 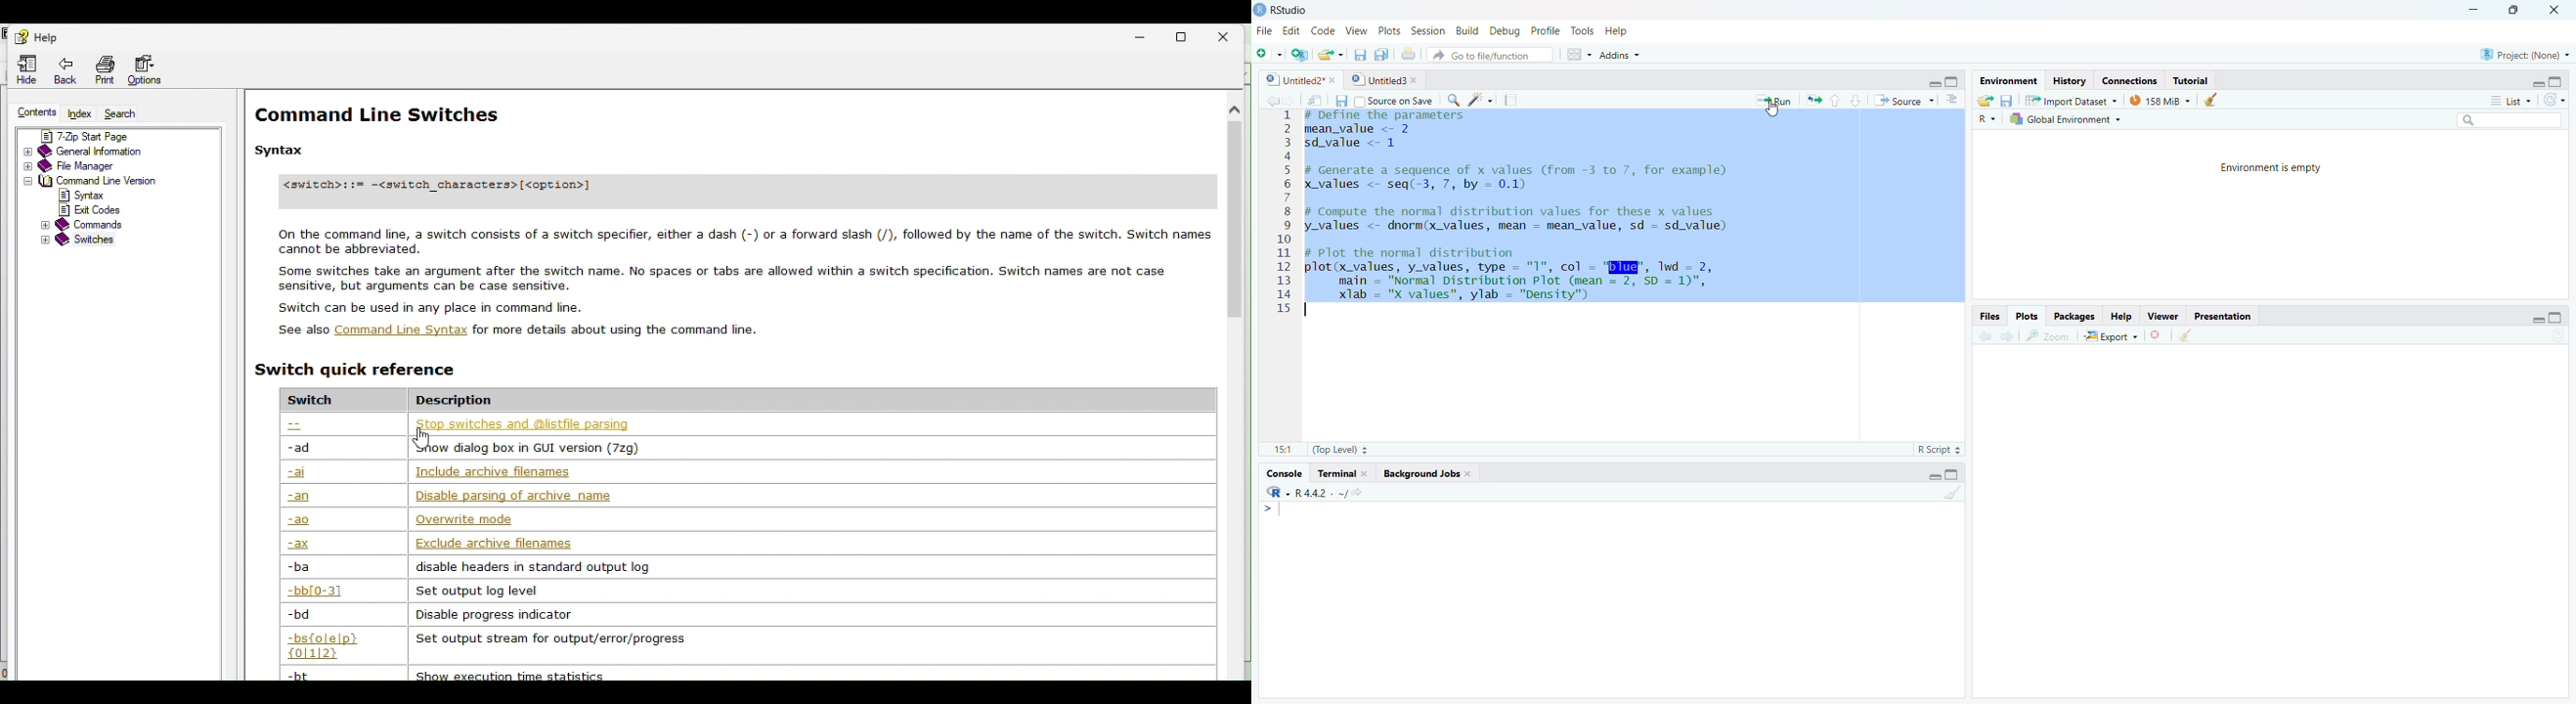 I want to click on Is Help, so click(x=1623, y=28).